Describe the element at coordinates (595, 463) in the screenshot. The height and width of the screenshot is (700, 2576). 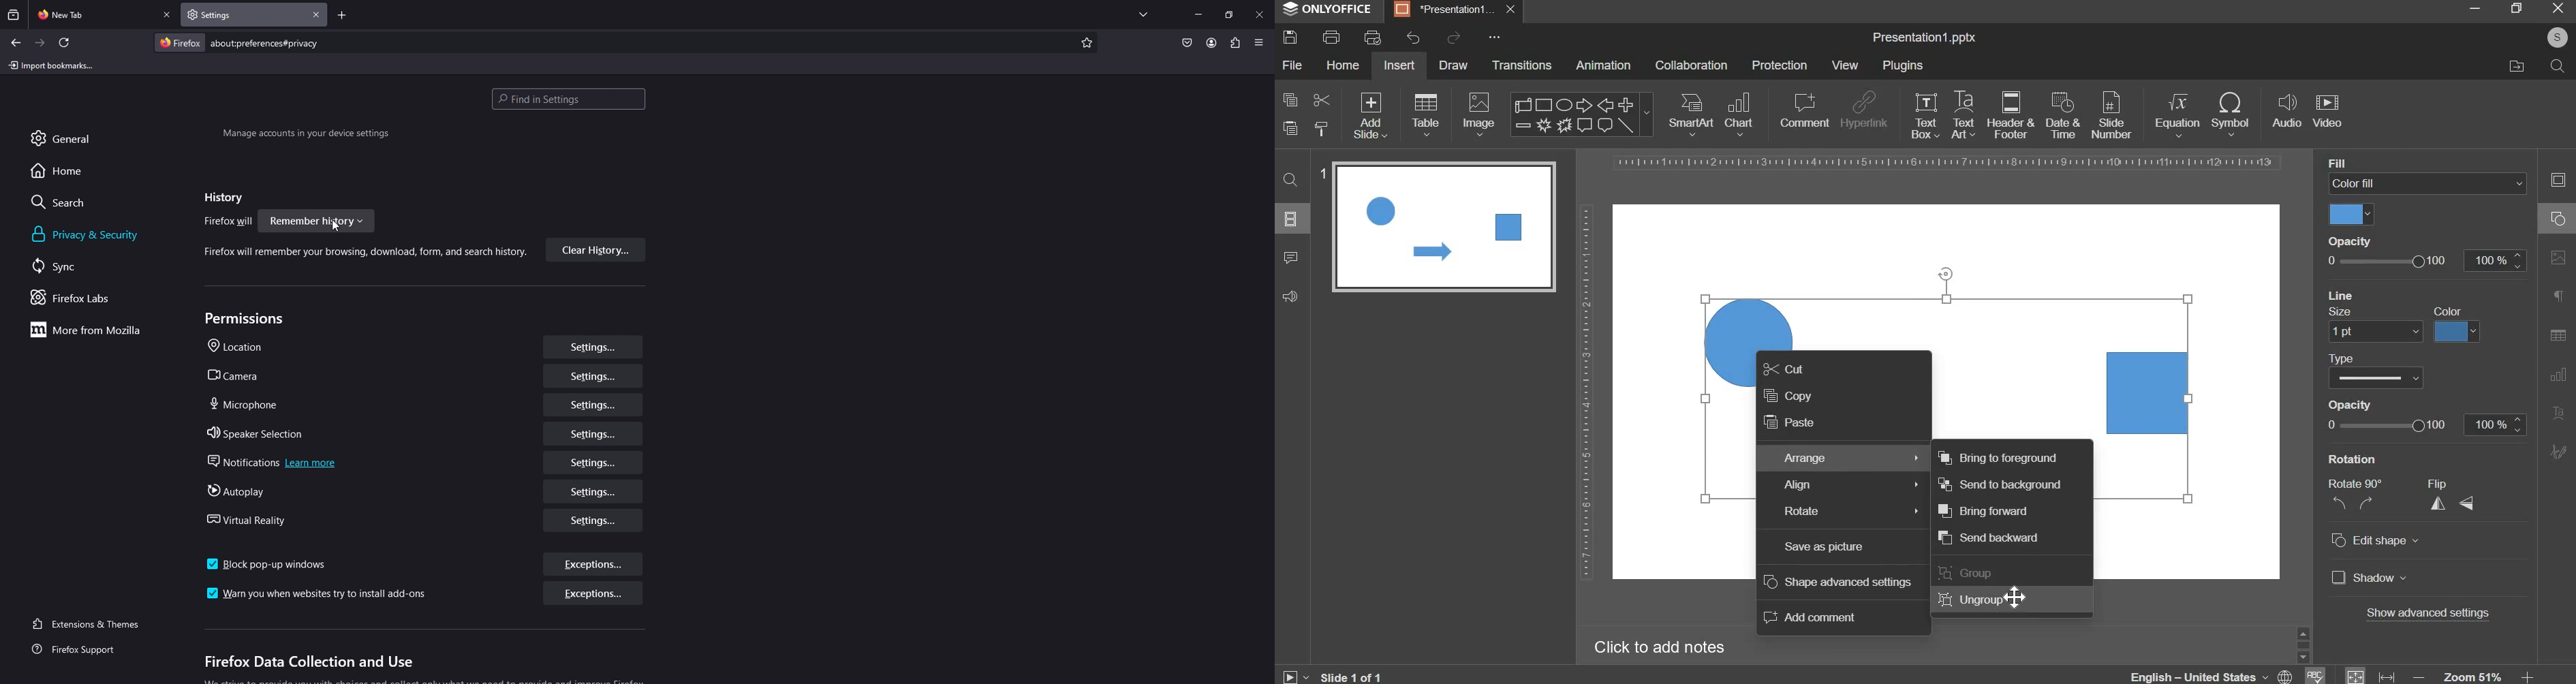
I see `settings` at that location.